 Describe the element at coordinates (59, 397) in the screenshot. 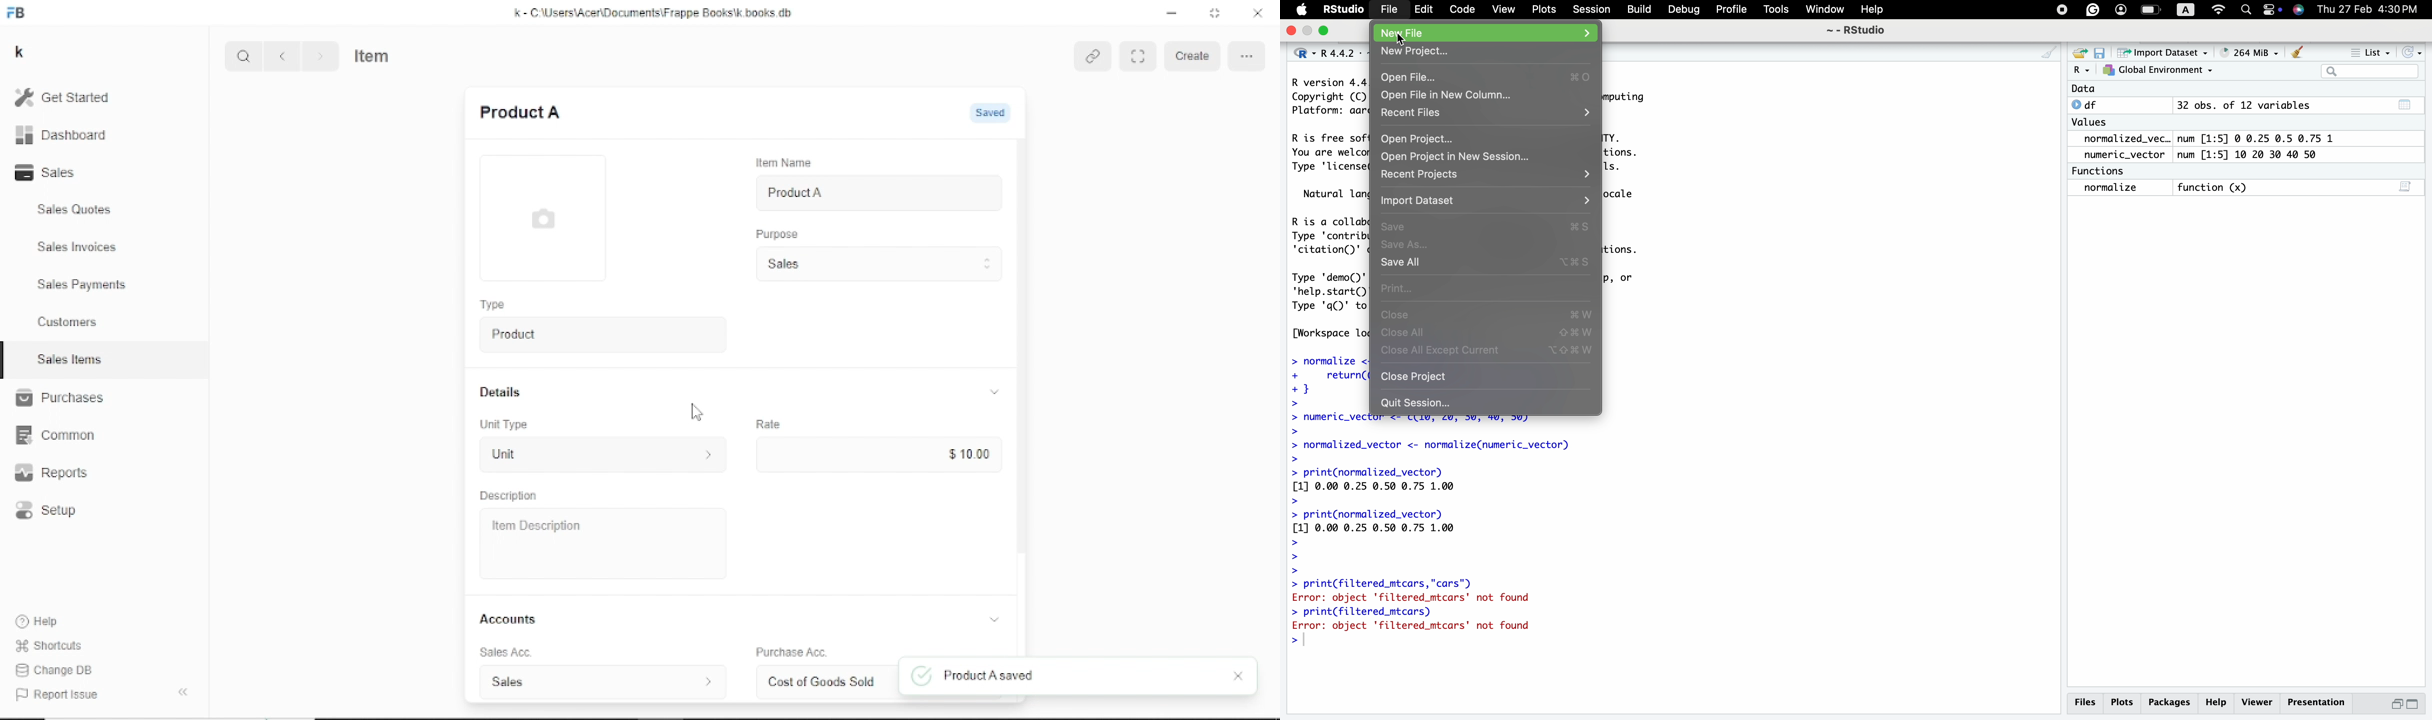

I see `Purchases` at that location.